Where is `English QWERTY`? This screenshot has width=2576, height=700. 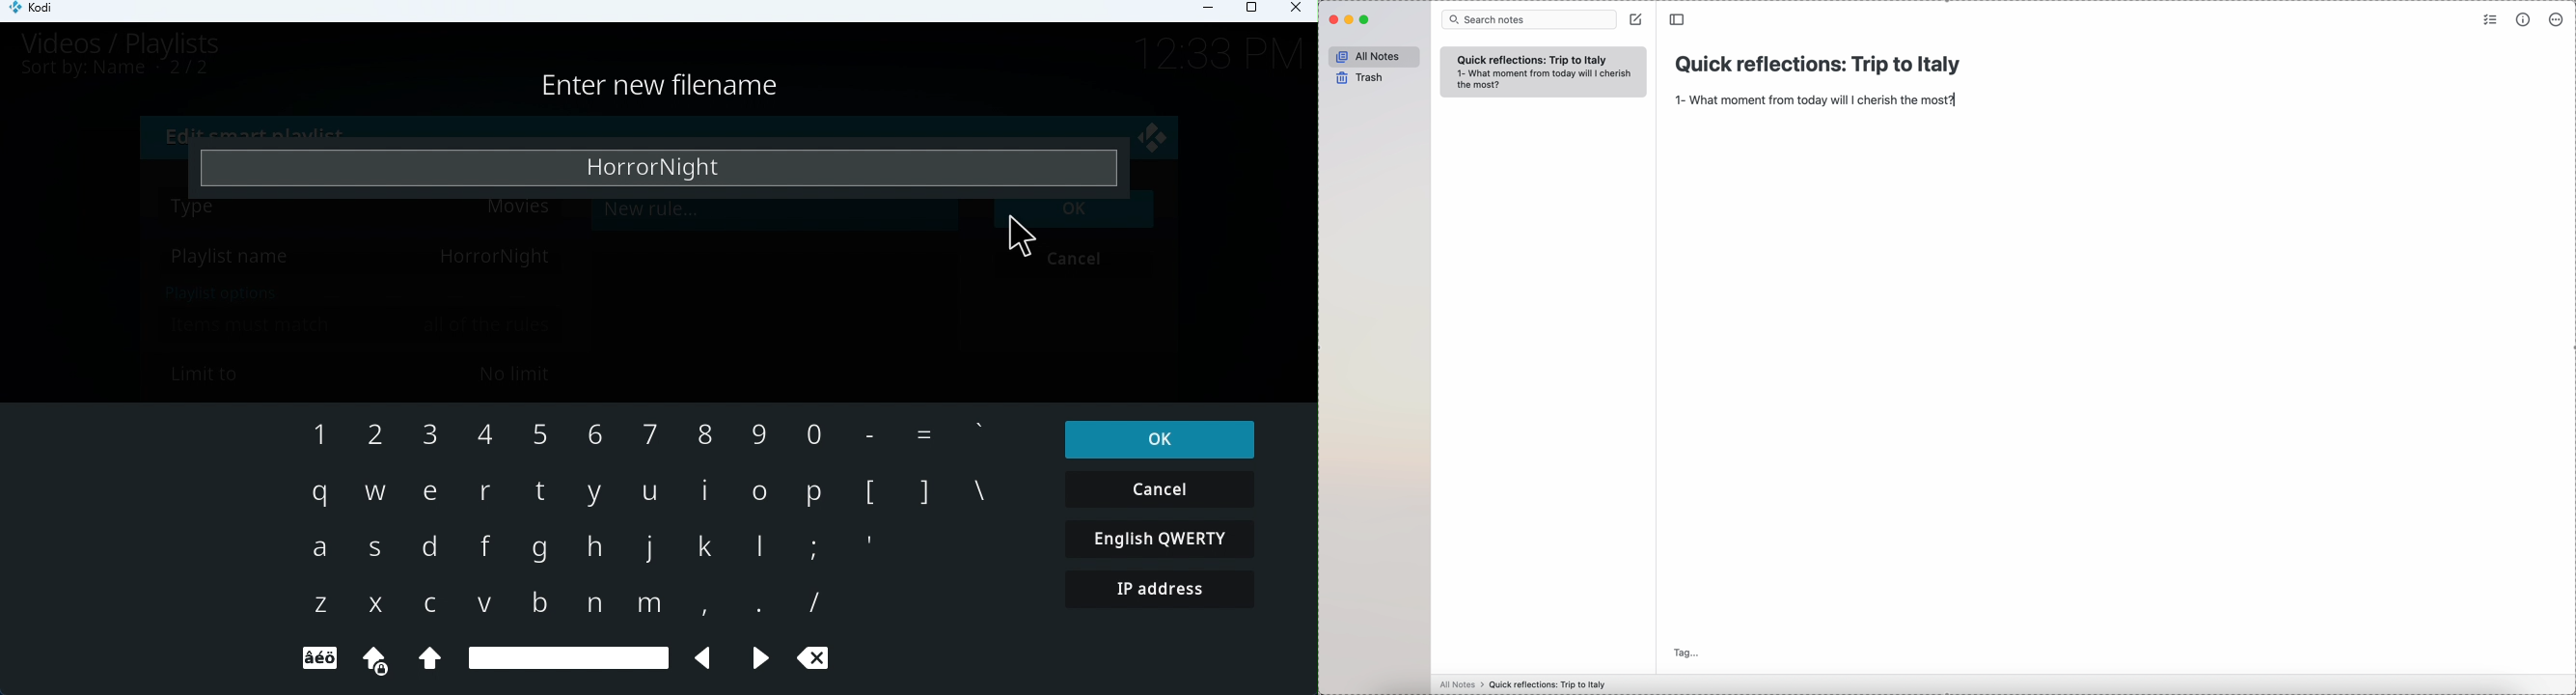
English QWERTY is located at coordinates (1162, 538).